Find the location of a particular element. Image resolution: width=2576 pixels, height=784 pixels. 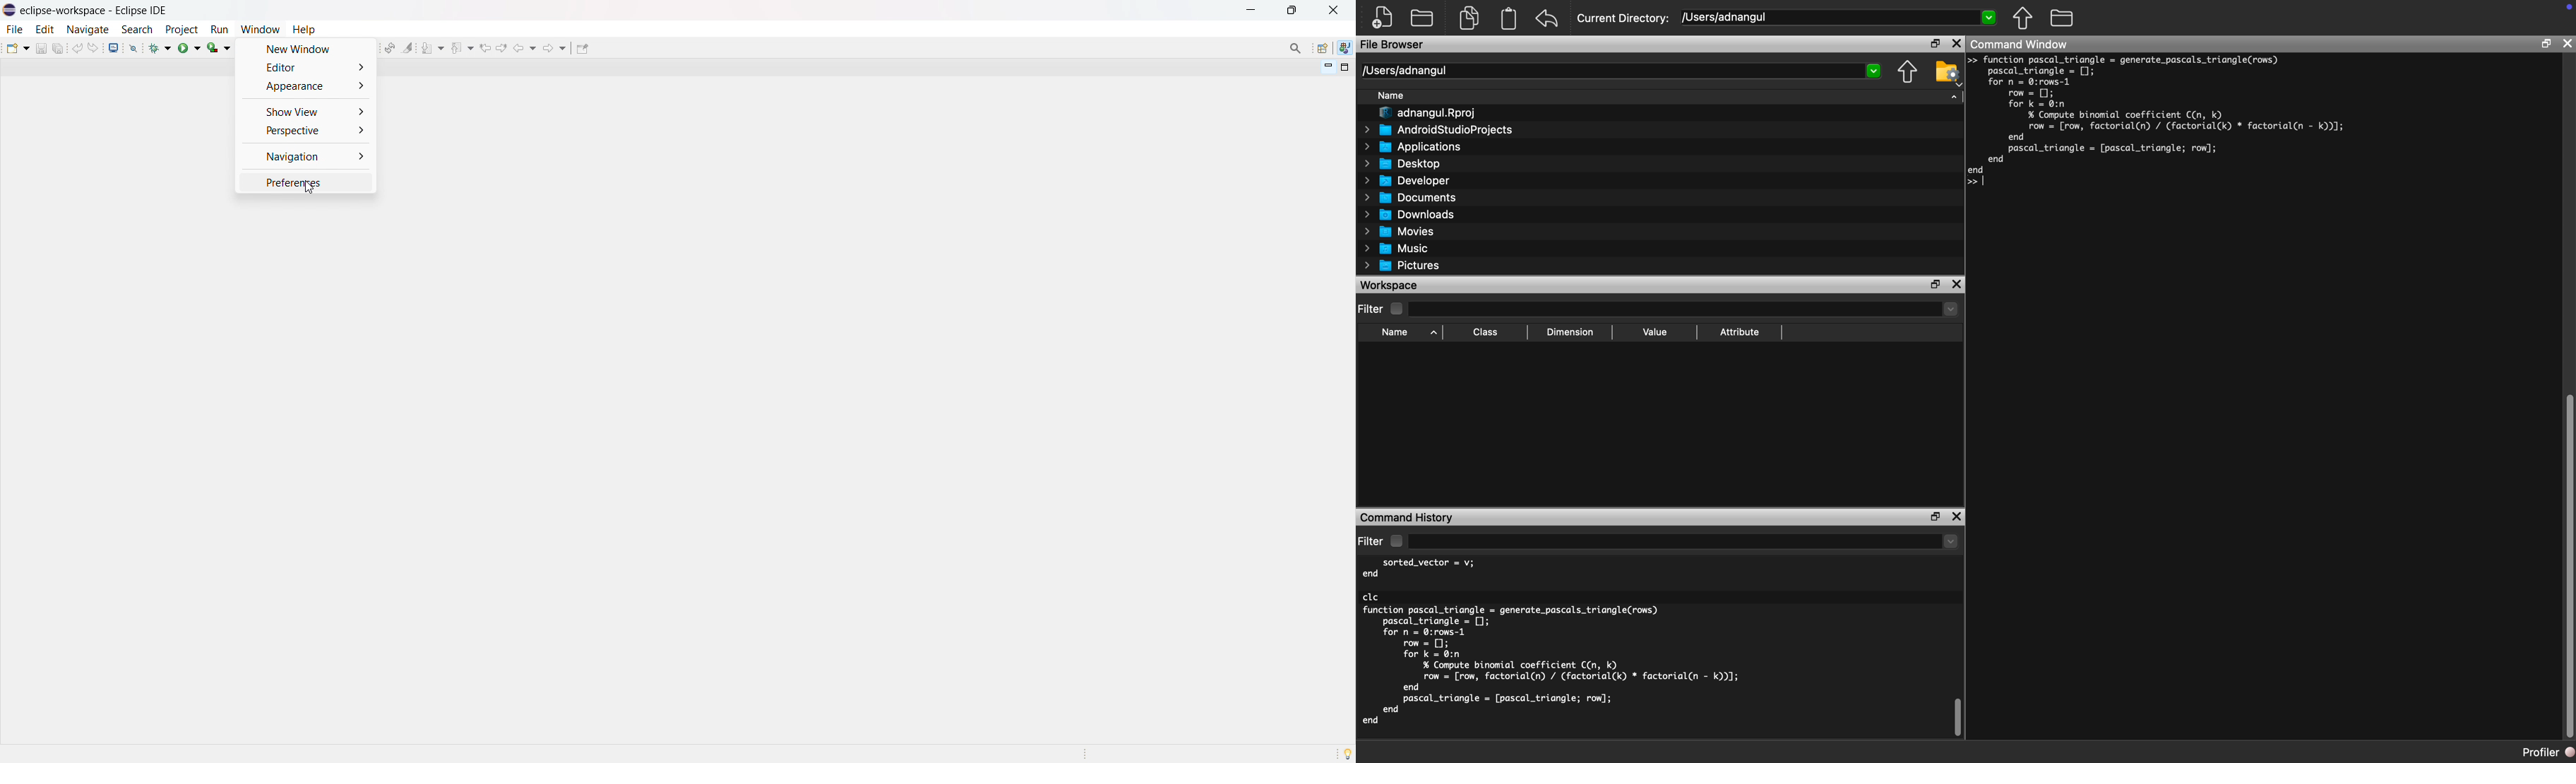

help is located at coordinates (304, 28).